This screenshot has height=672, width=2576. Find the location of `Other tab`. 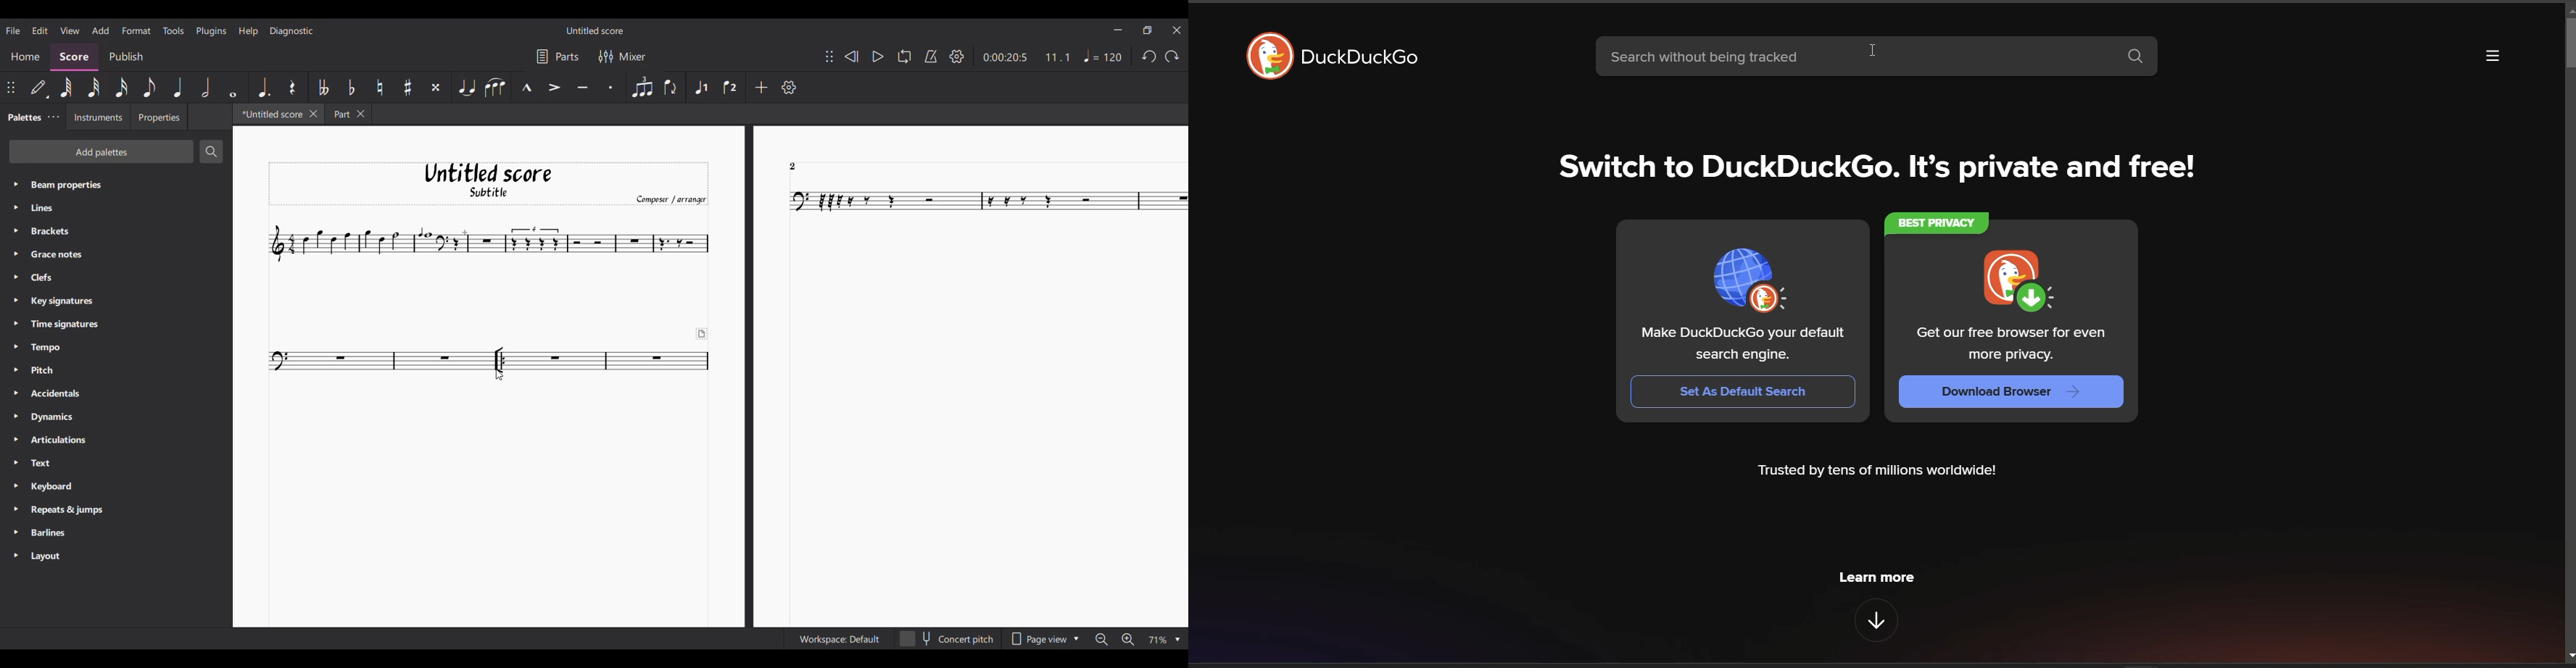

Other tab is located at coordinates (348, 114).